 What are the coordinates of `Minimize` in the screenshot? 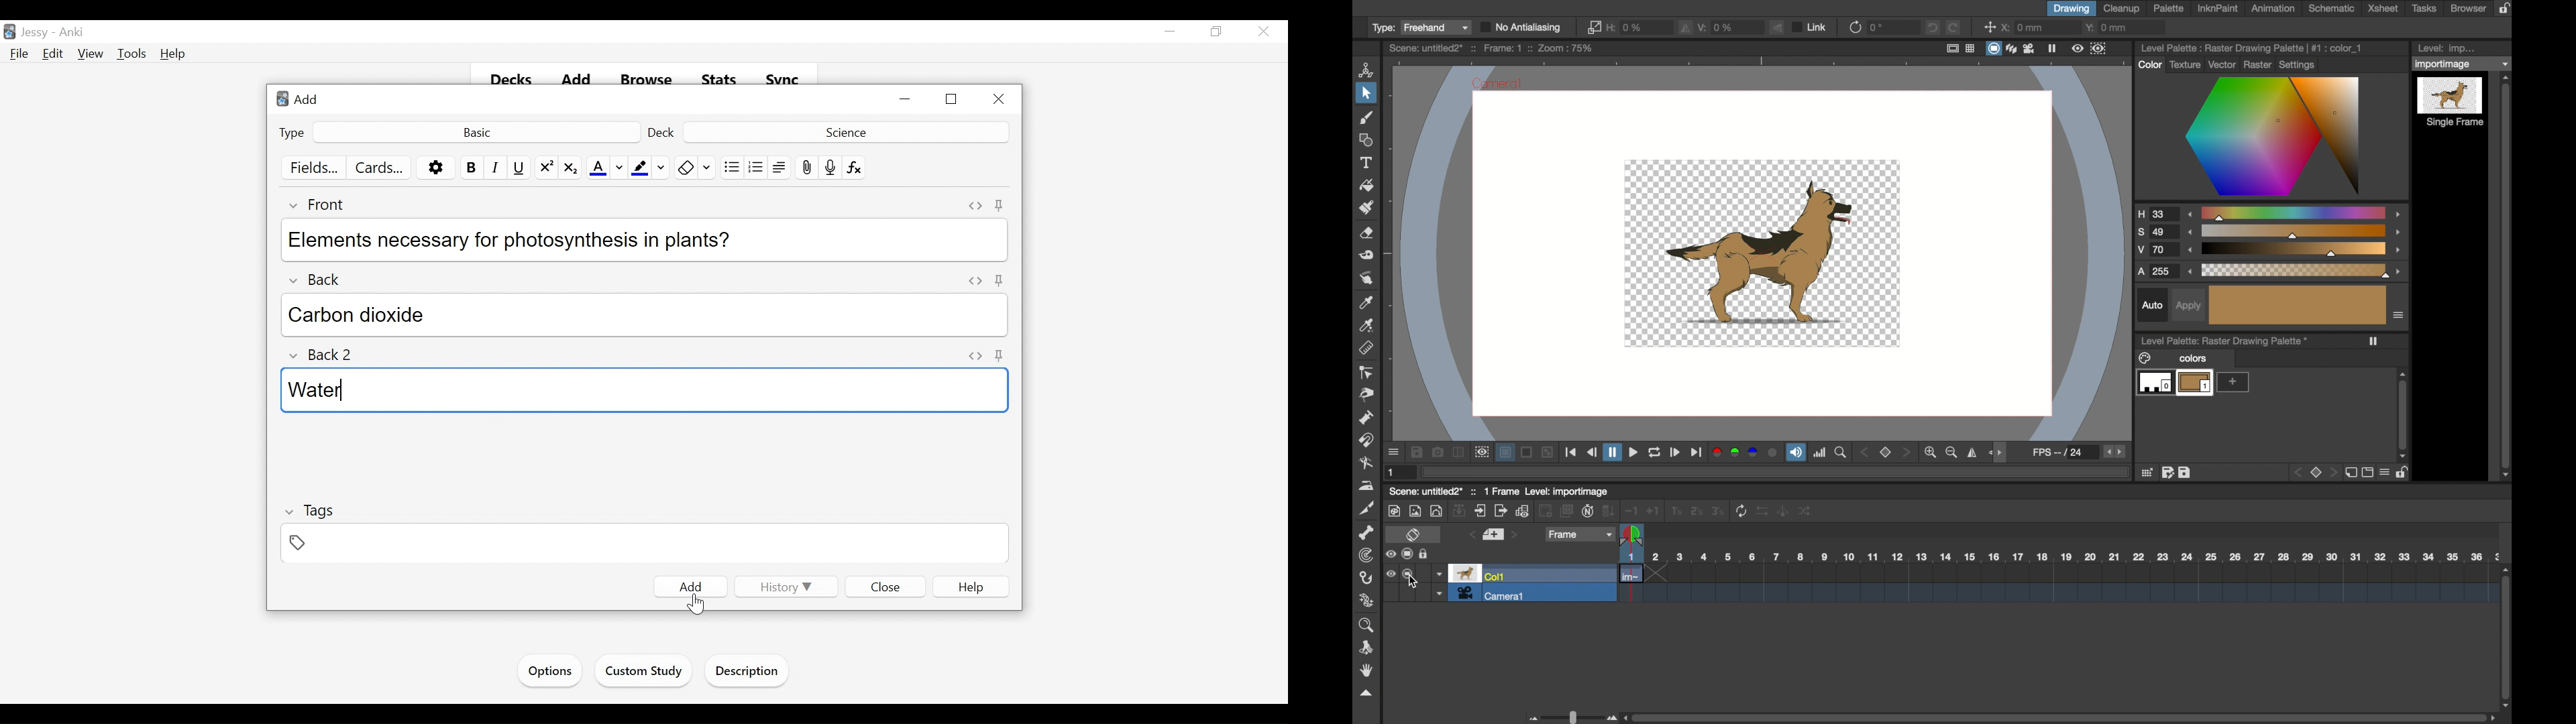 It's located at (906, 100).